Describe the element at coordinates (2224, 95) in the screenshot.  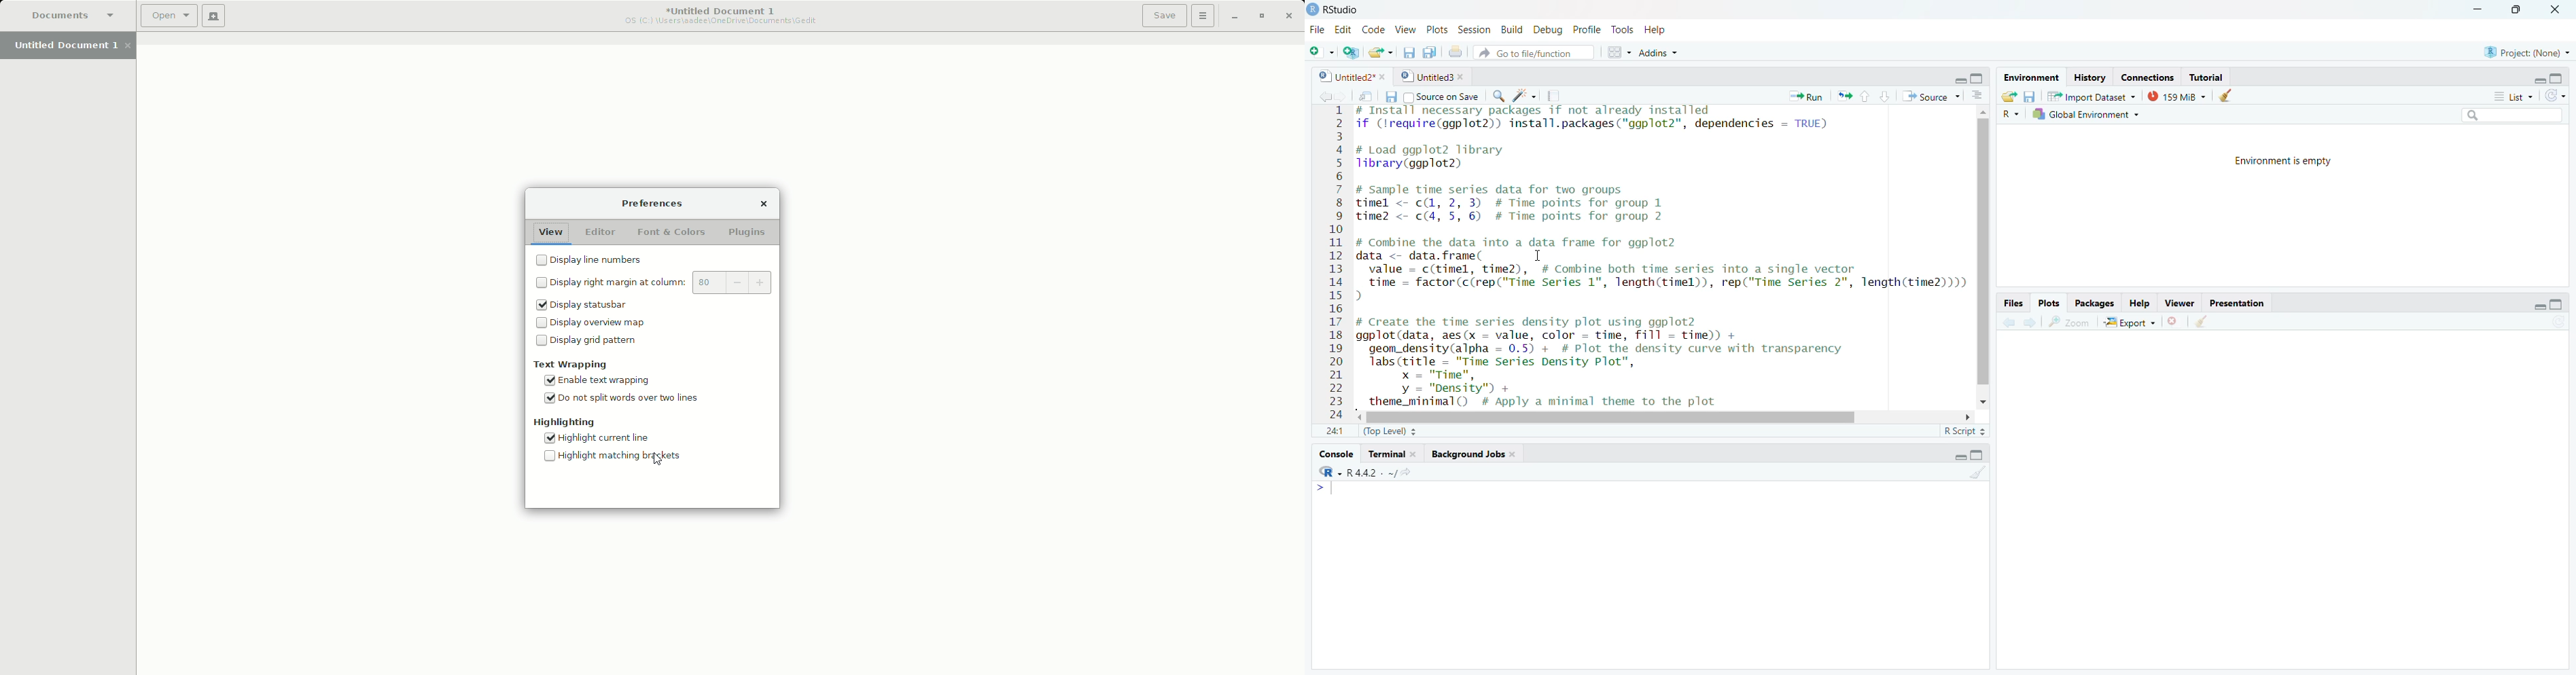
I see `clean` at that location.